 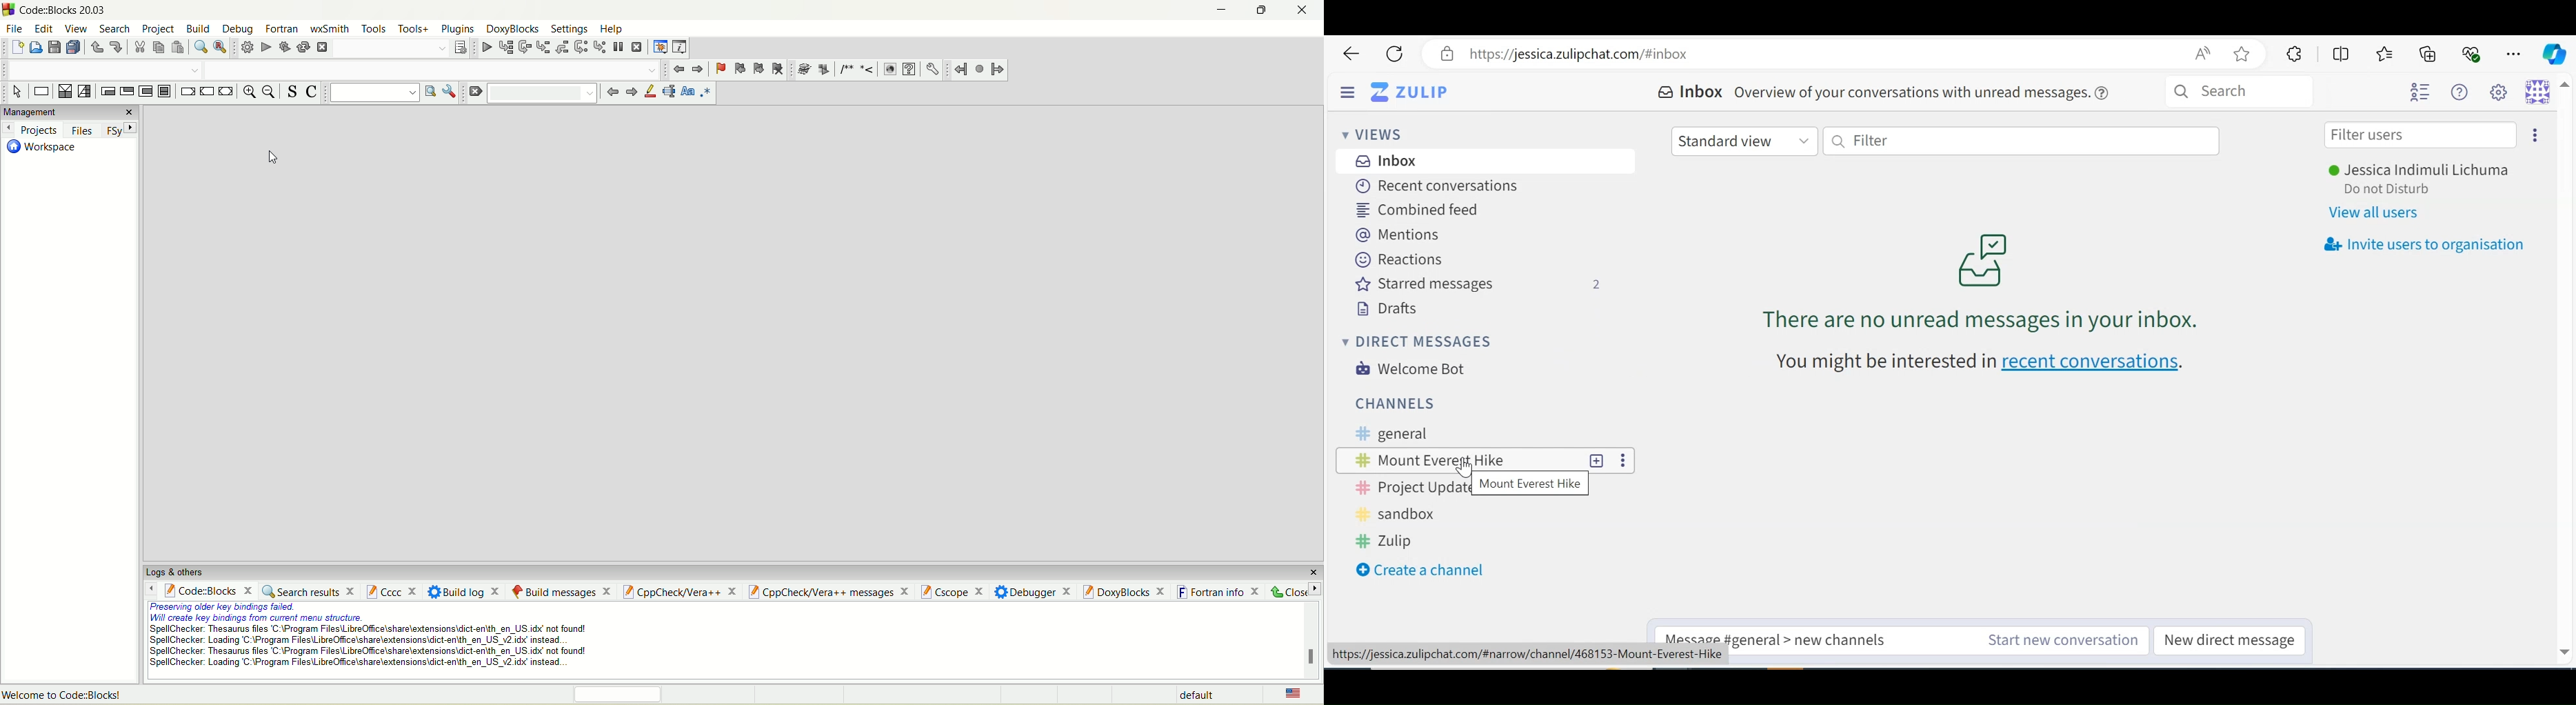 I want to click on Mount Everest Hike, so click(x=1531, y=486).